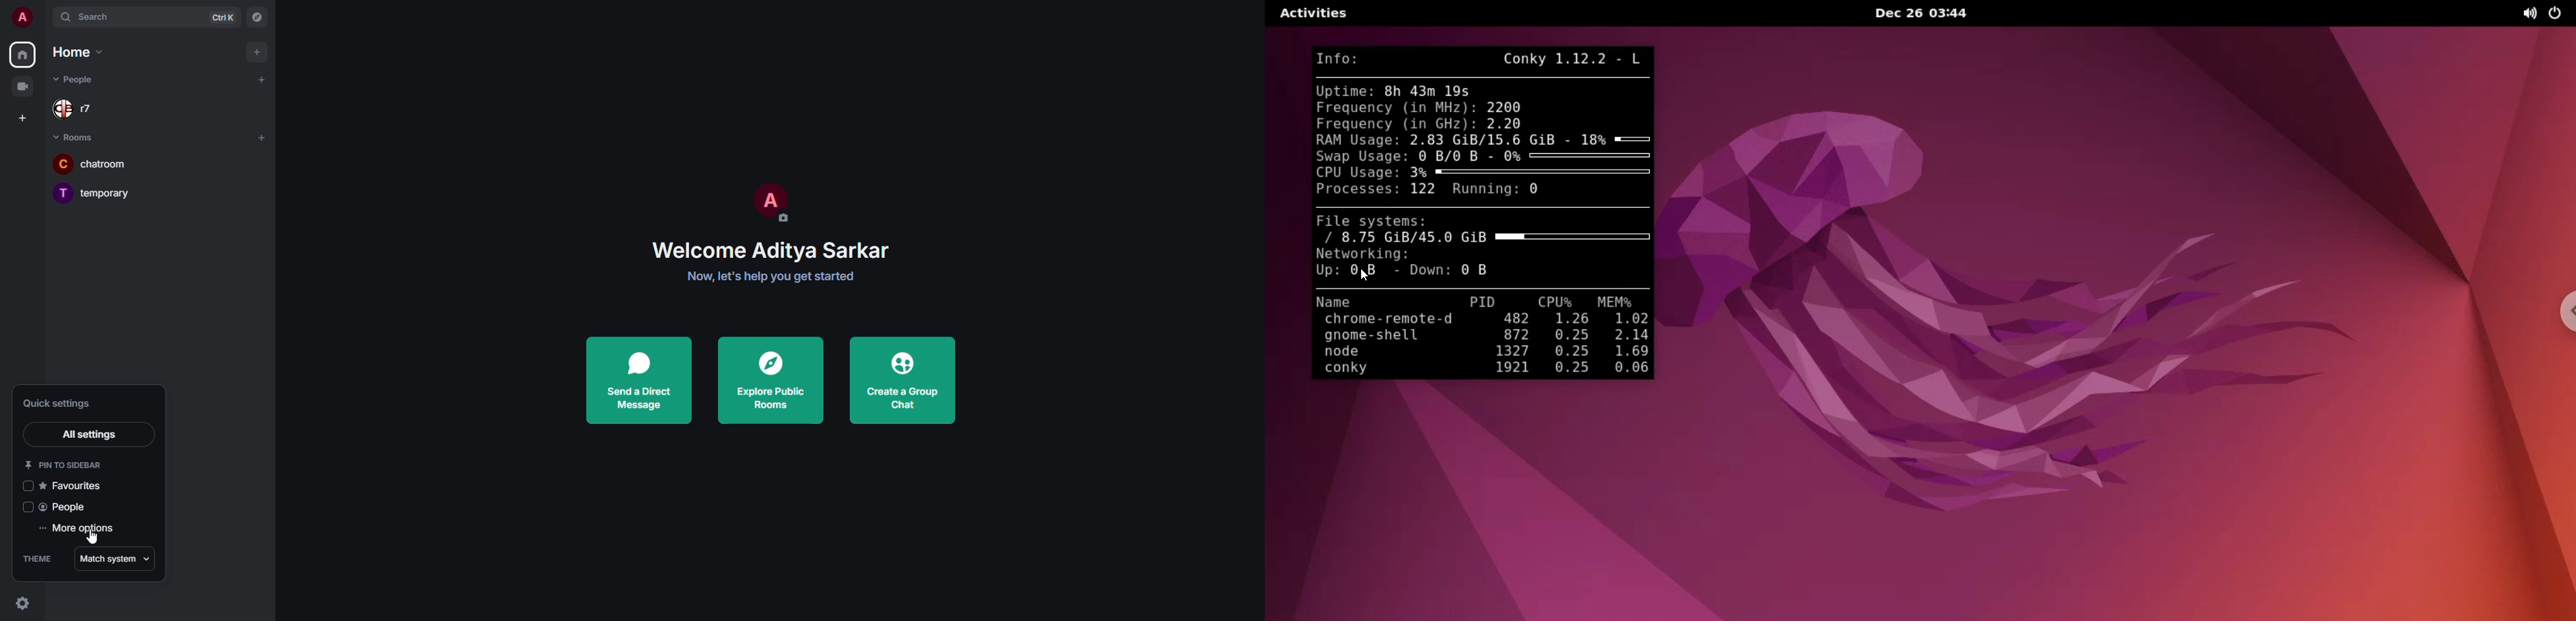 Image resolution: width=2576 pixels, height=644 pixels. I want to click on profile, so click(21, 19).